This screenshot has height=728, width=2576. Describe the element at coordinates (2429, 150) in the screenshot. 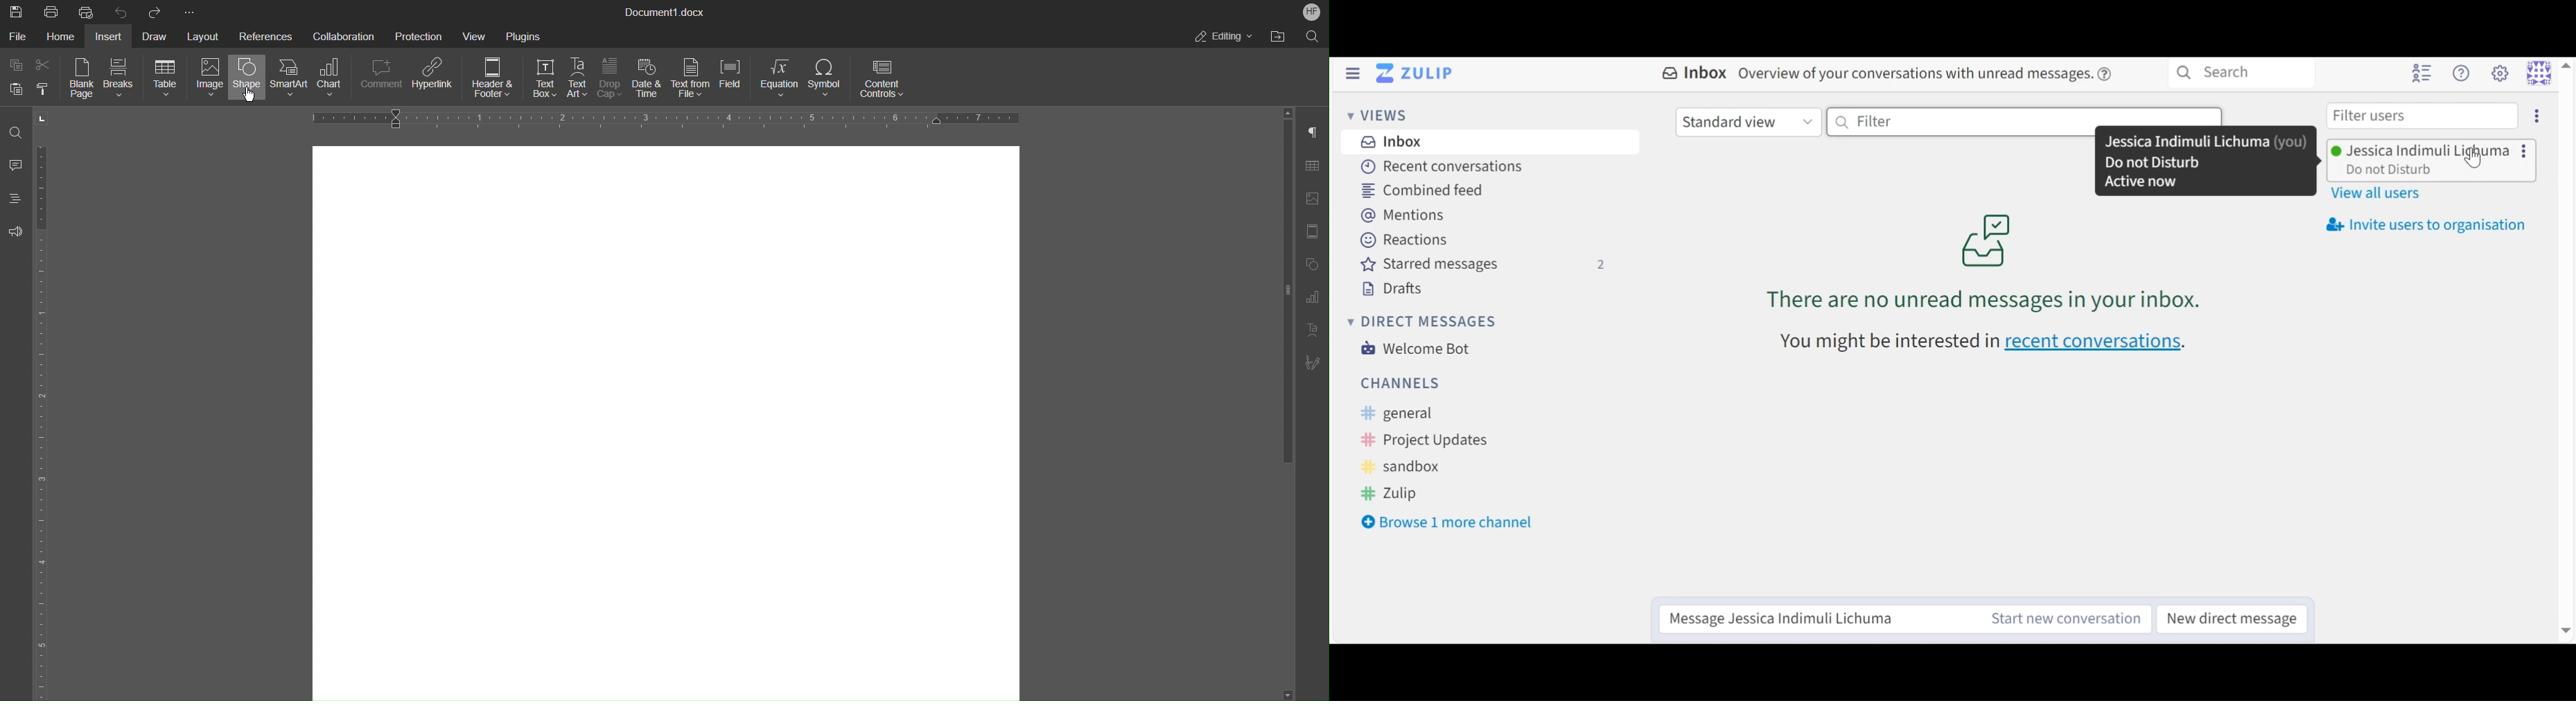

I see `Username` at that location.